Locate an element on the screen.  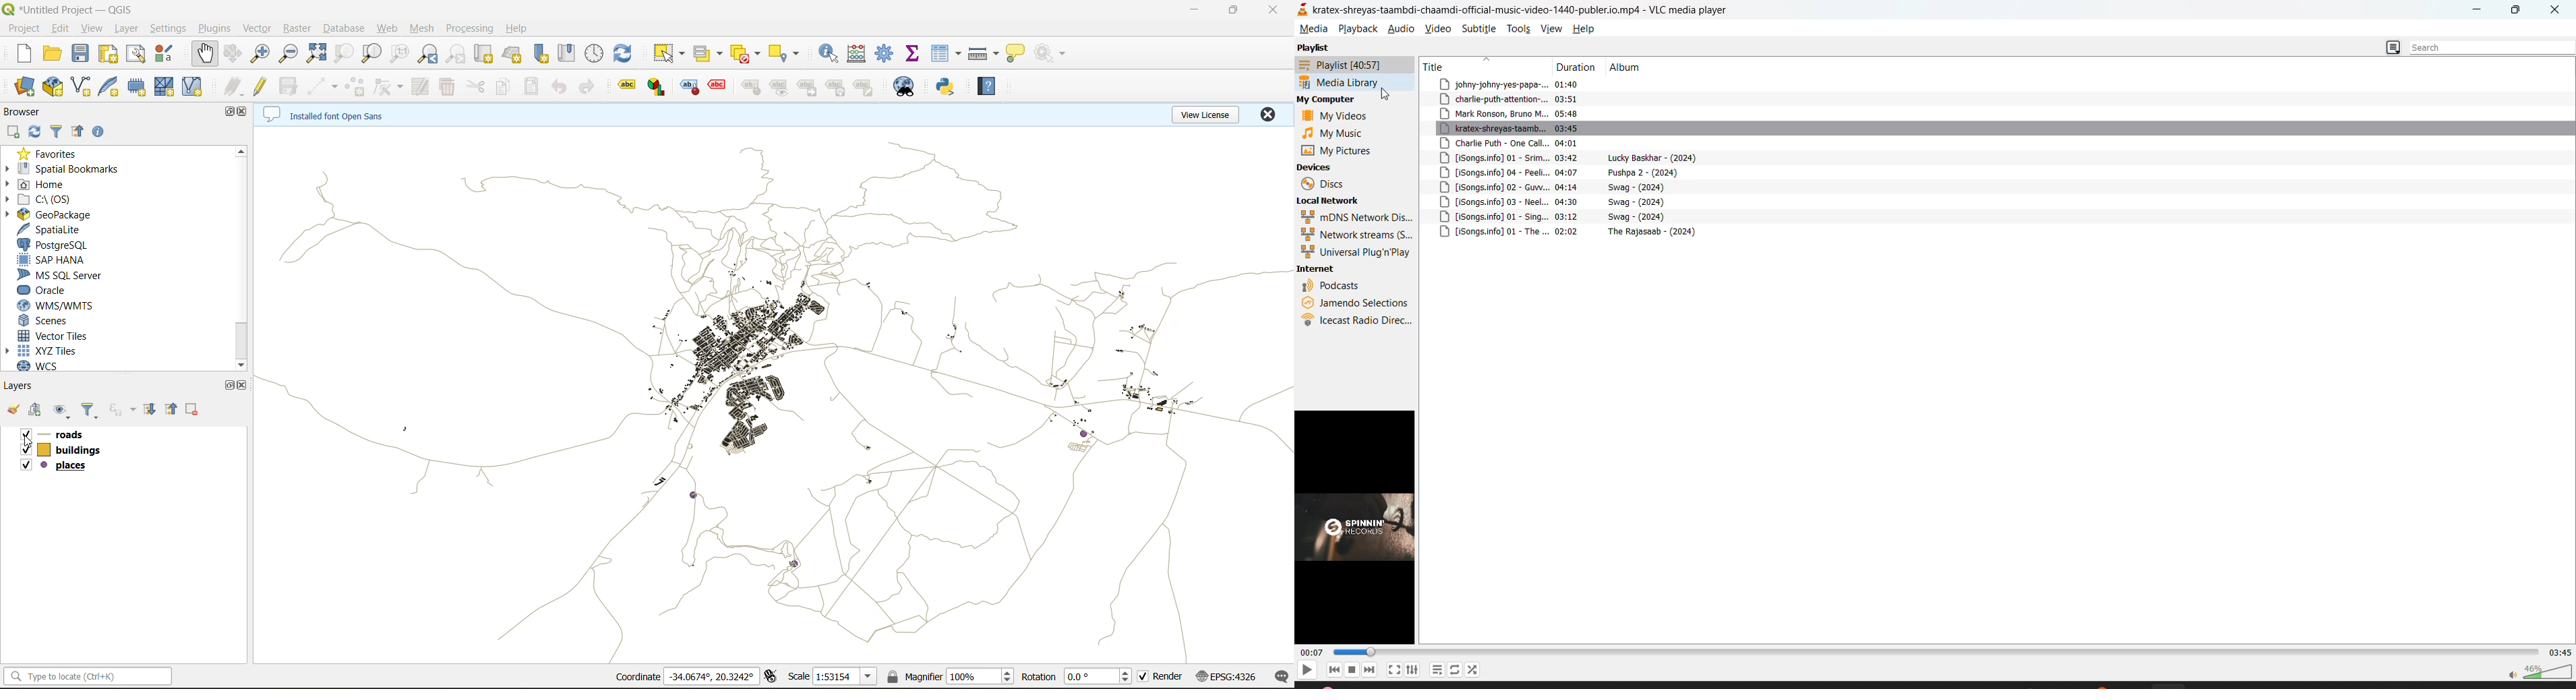
coordinates is located at coordinates (684, 677).